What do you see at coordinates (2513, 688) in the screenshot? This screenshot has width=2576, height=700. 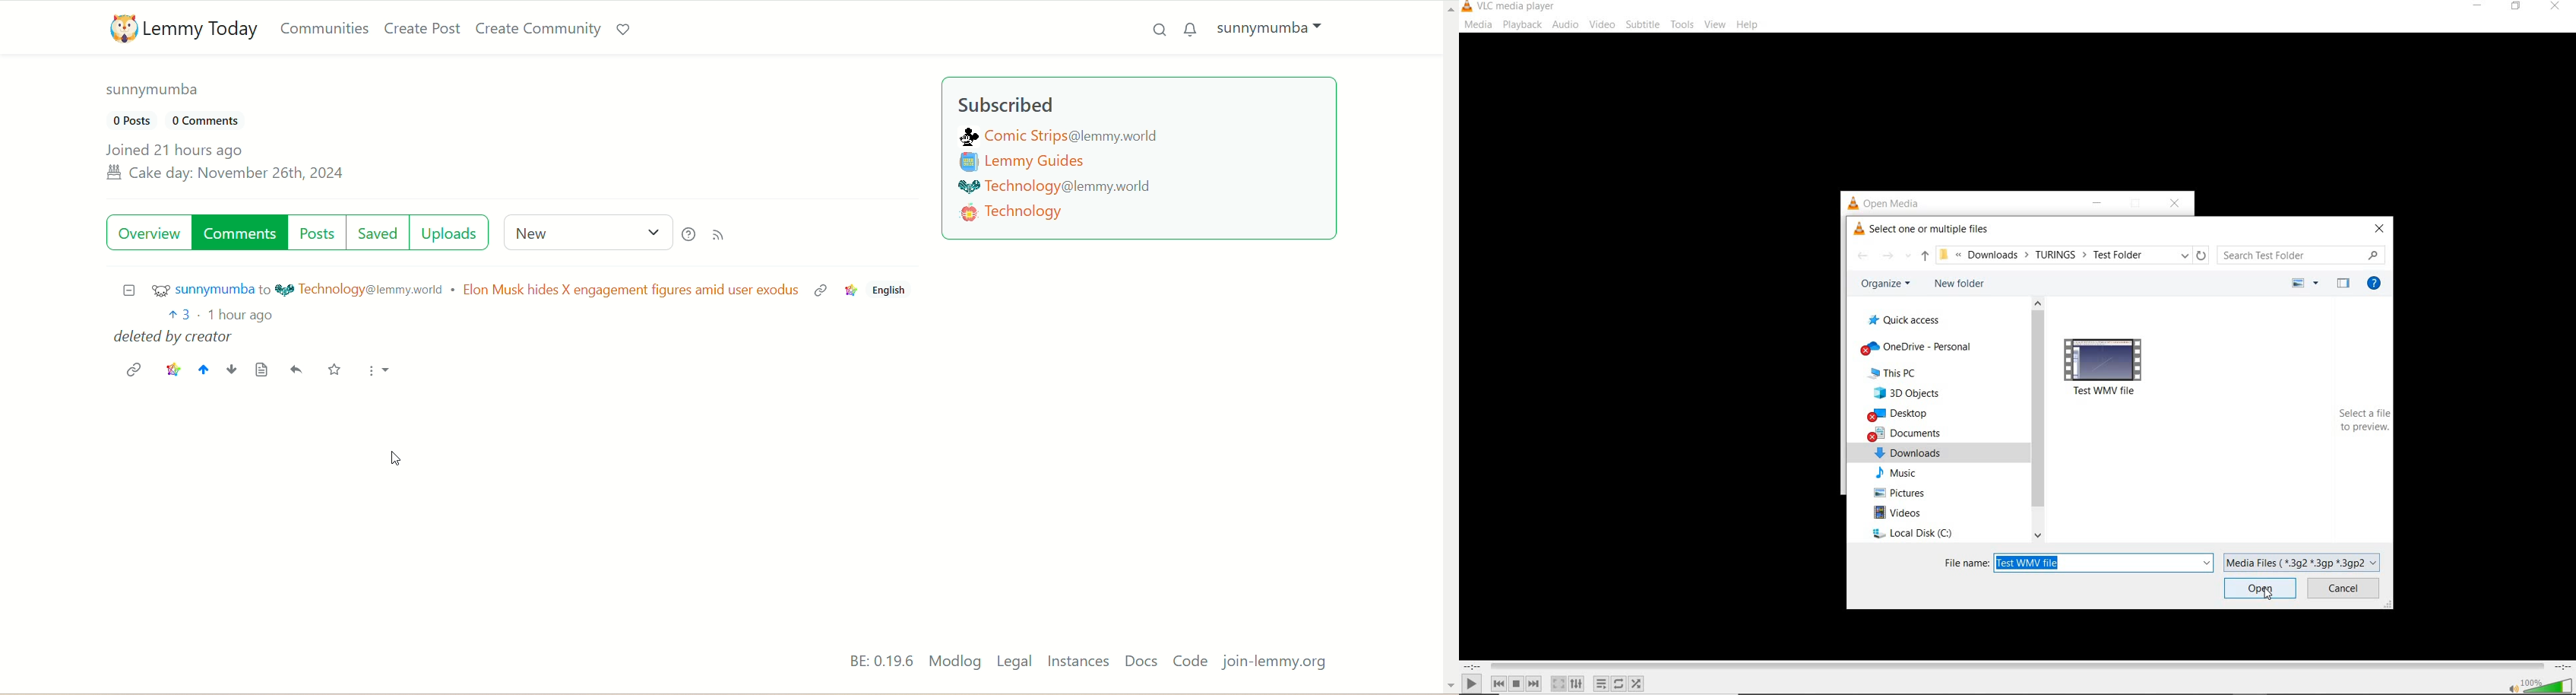 I see `mute/unmute` at bounding box center [2513, 688].